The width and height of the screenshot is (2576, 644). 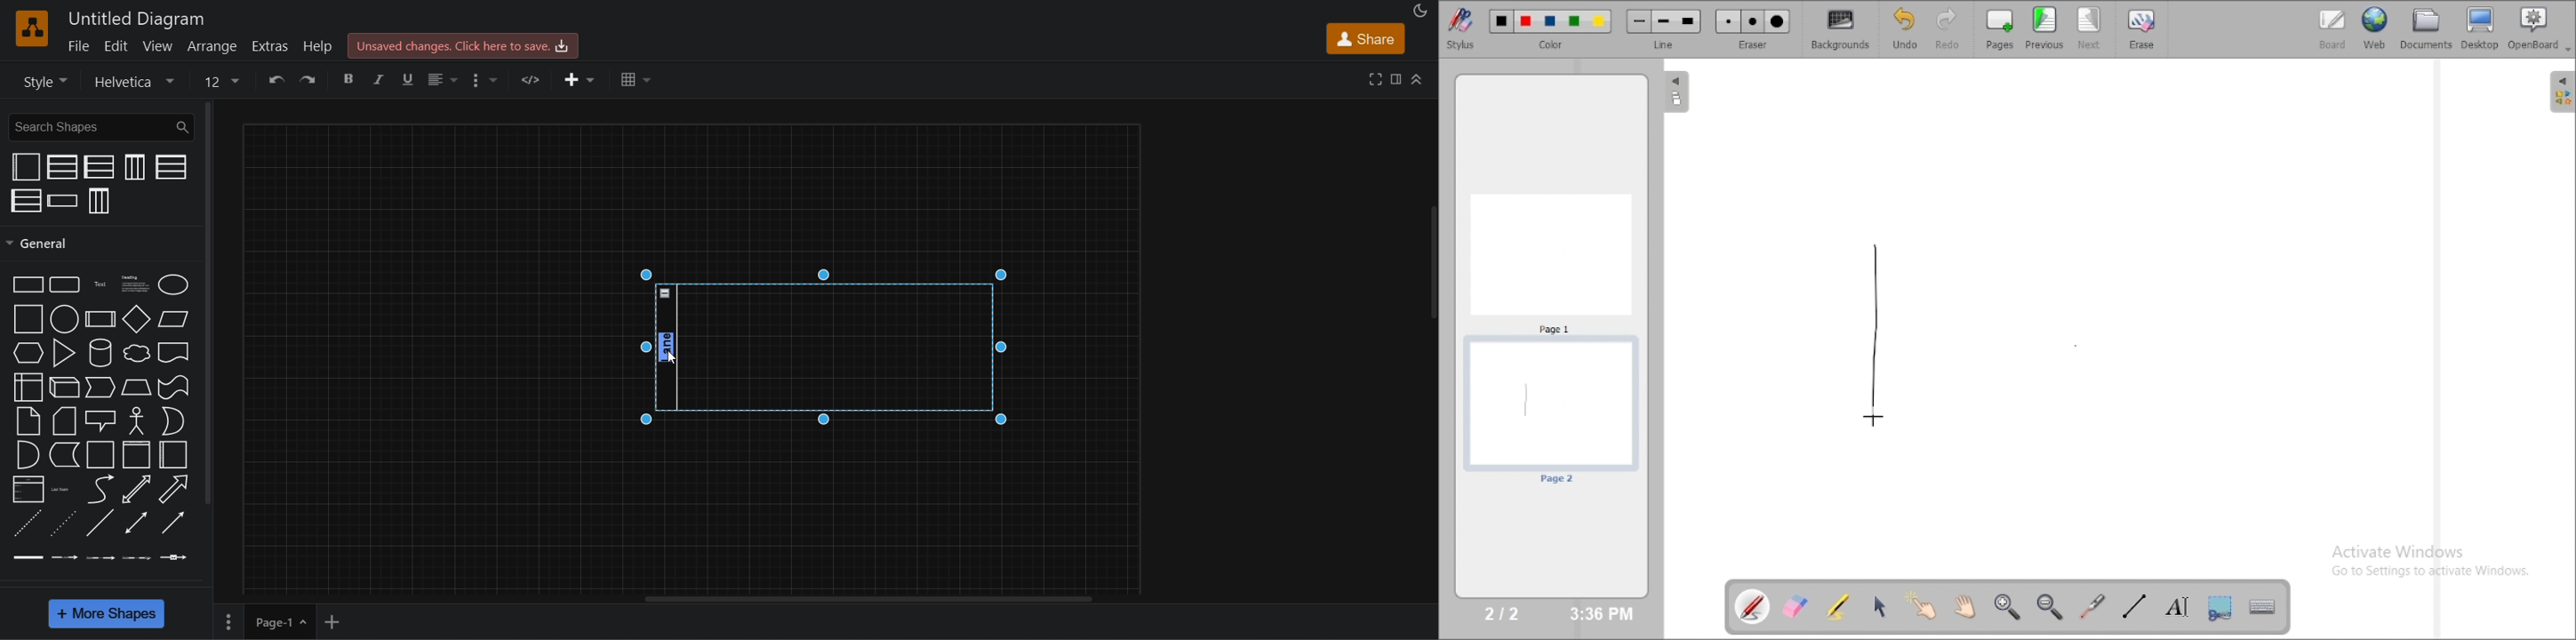 I want to click on format, so click(x=1397, y=77).